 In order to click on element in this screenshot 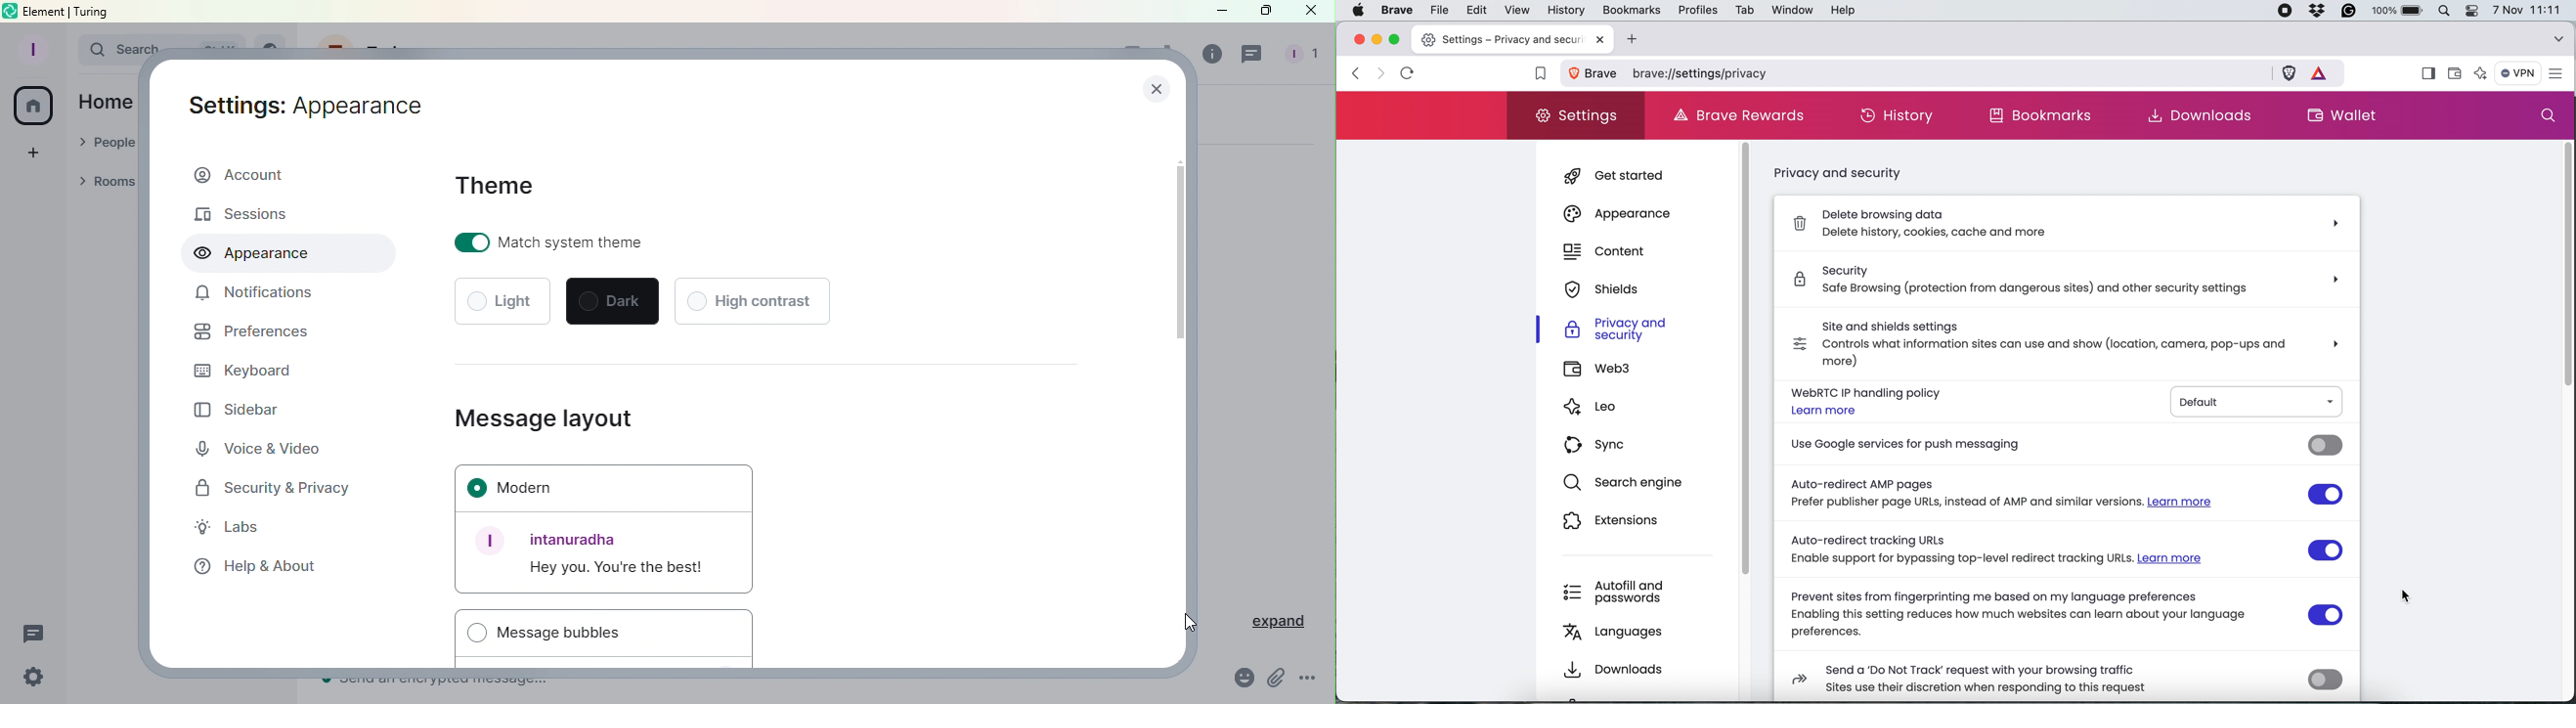, I will do `click(46, 12)`.